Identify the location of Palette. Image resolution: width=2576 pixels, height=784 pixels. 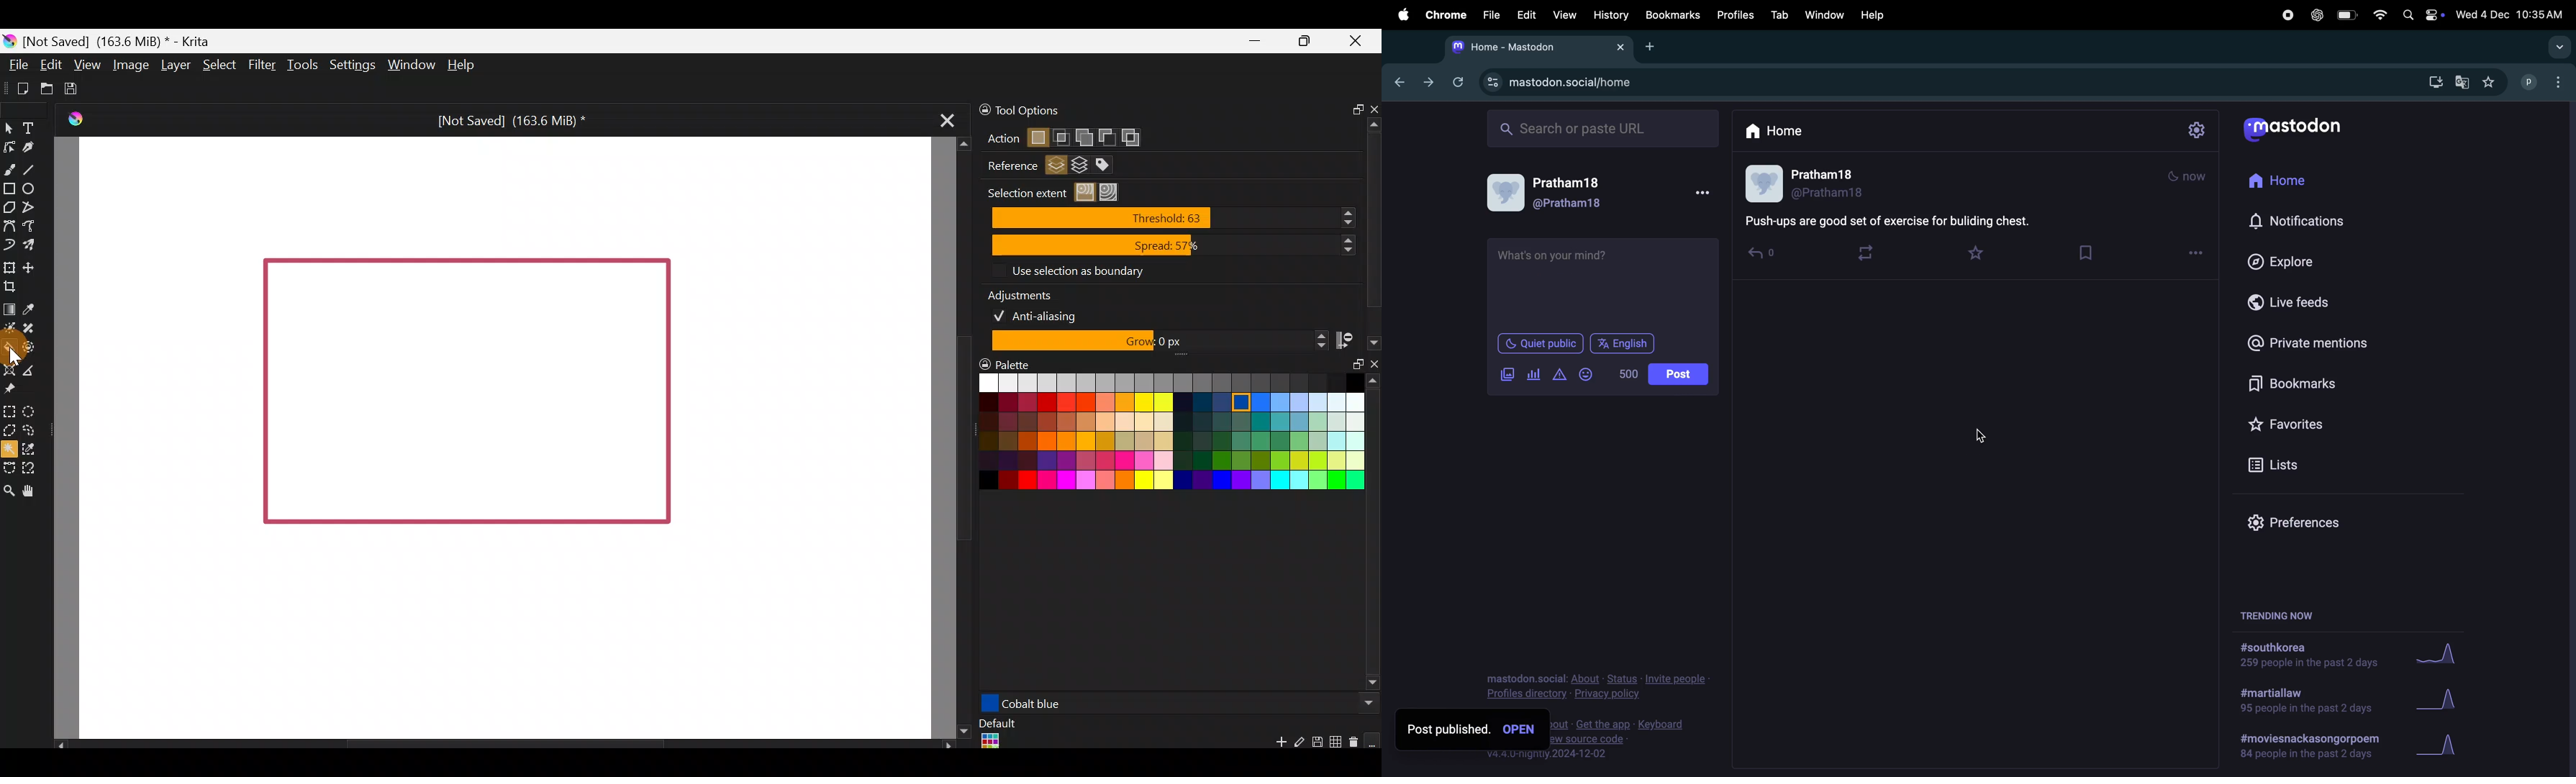
(1013, 362).